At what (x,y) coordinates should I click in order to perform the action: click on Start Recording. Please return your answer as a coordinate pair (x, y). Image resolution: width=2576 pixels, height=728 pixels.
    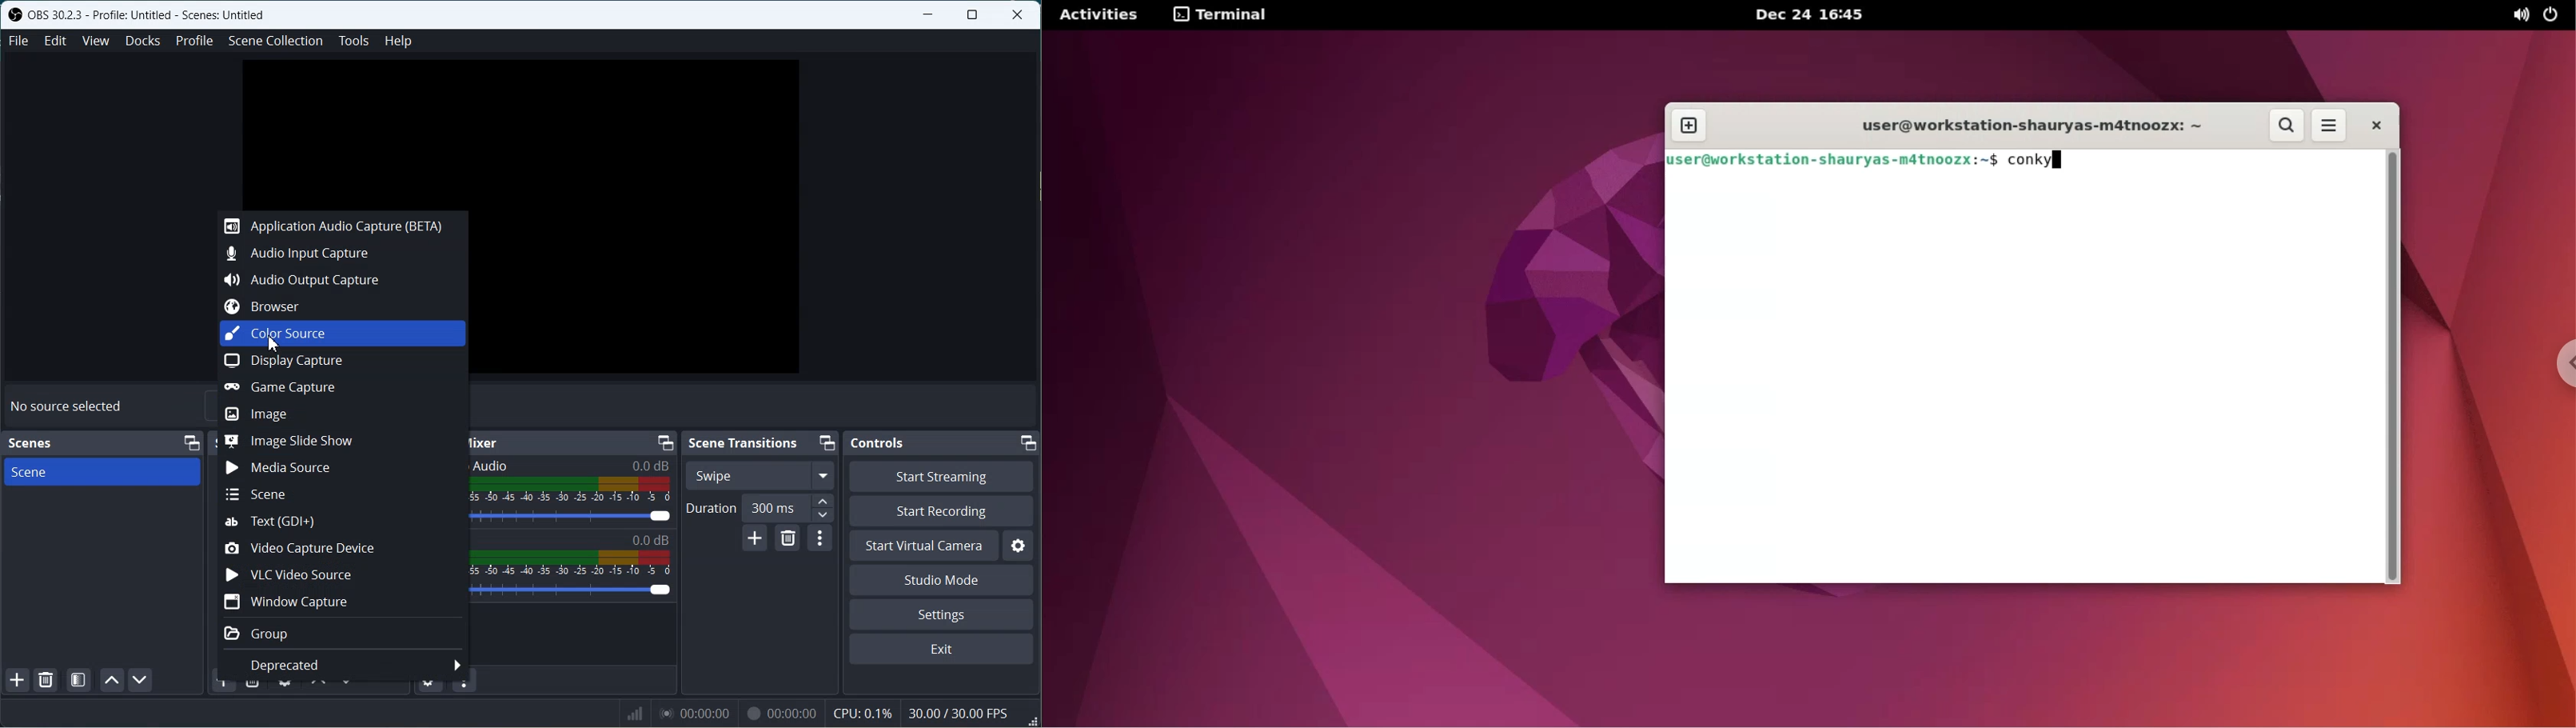
    Looking at the image, I should click on (941, 511).